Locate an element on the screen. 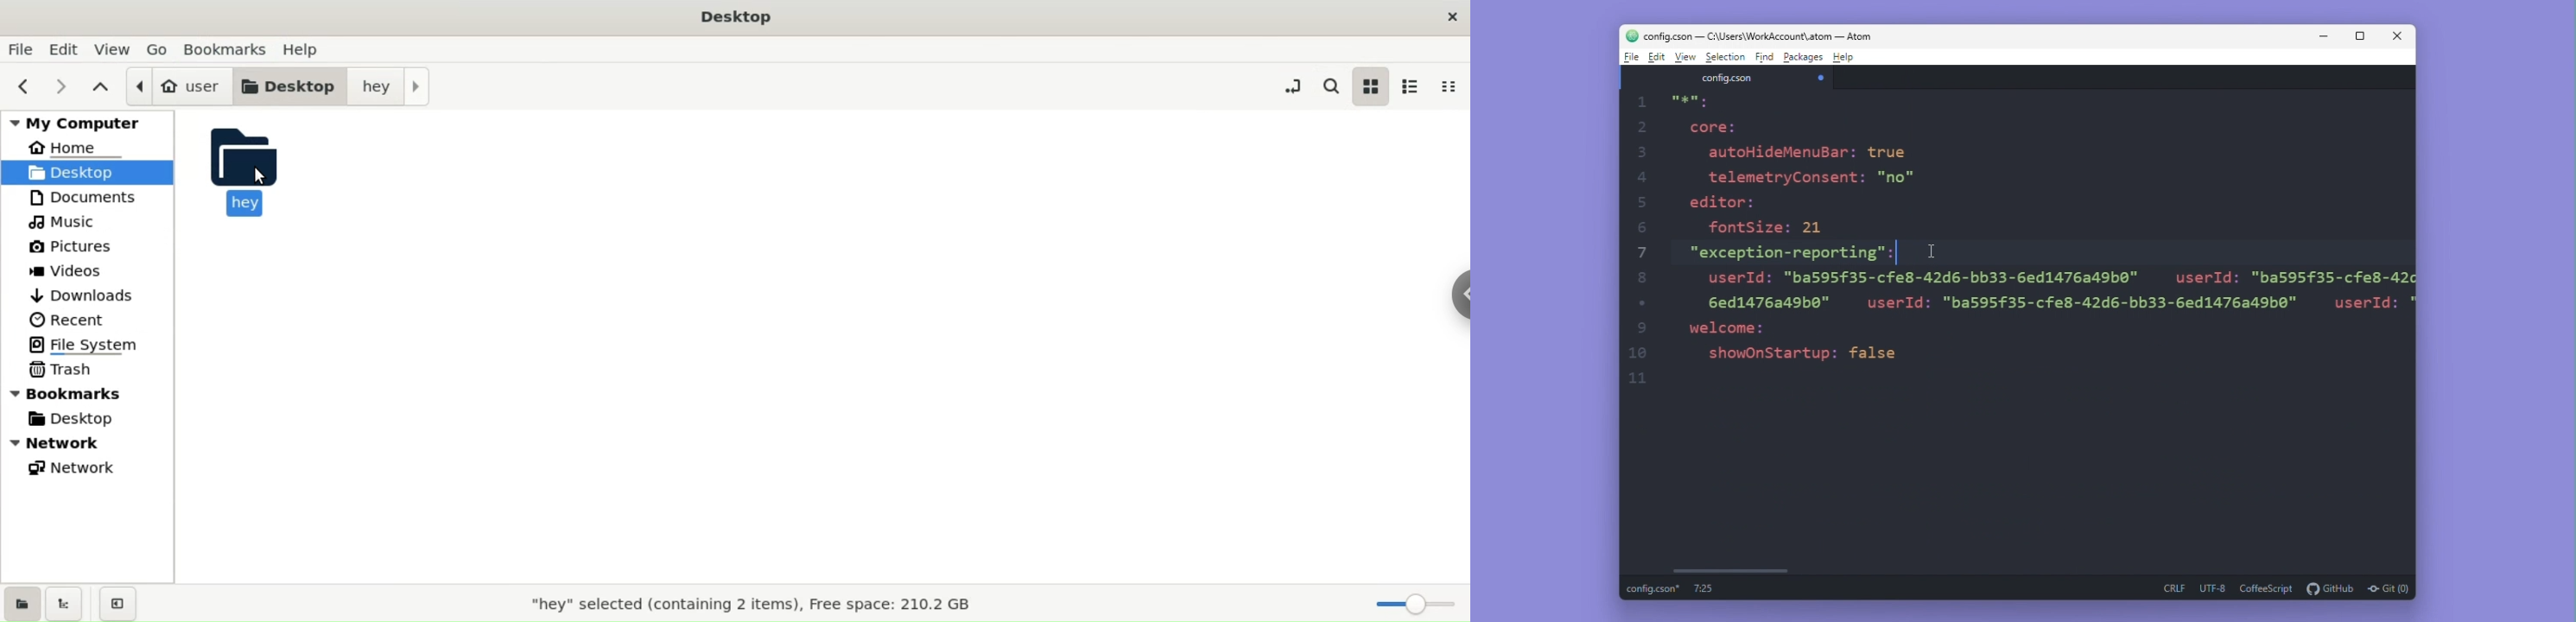  config.cson-C:\Users\WorkAccount\atom-Atom is located at coordinates (1748, 35).